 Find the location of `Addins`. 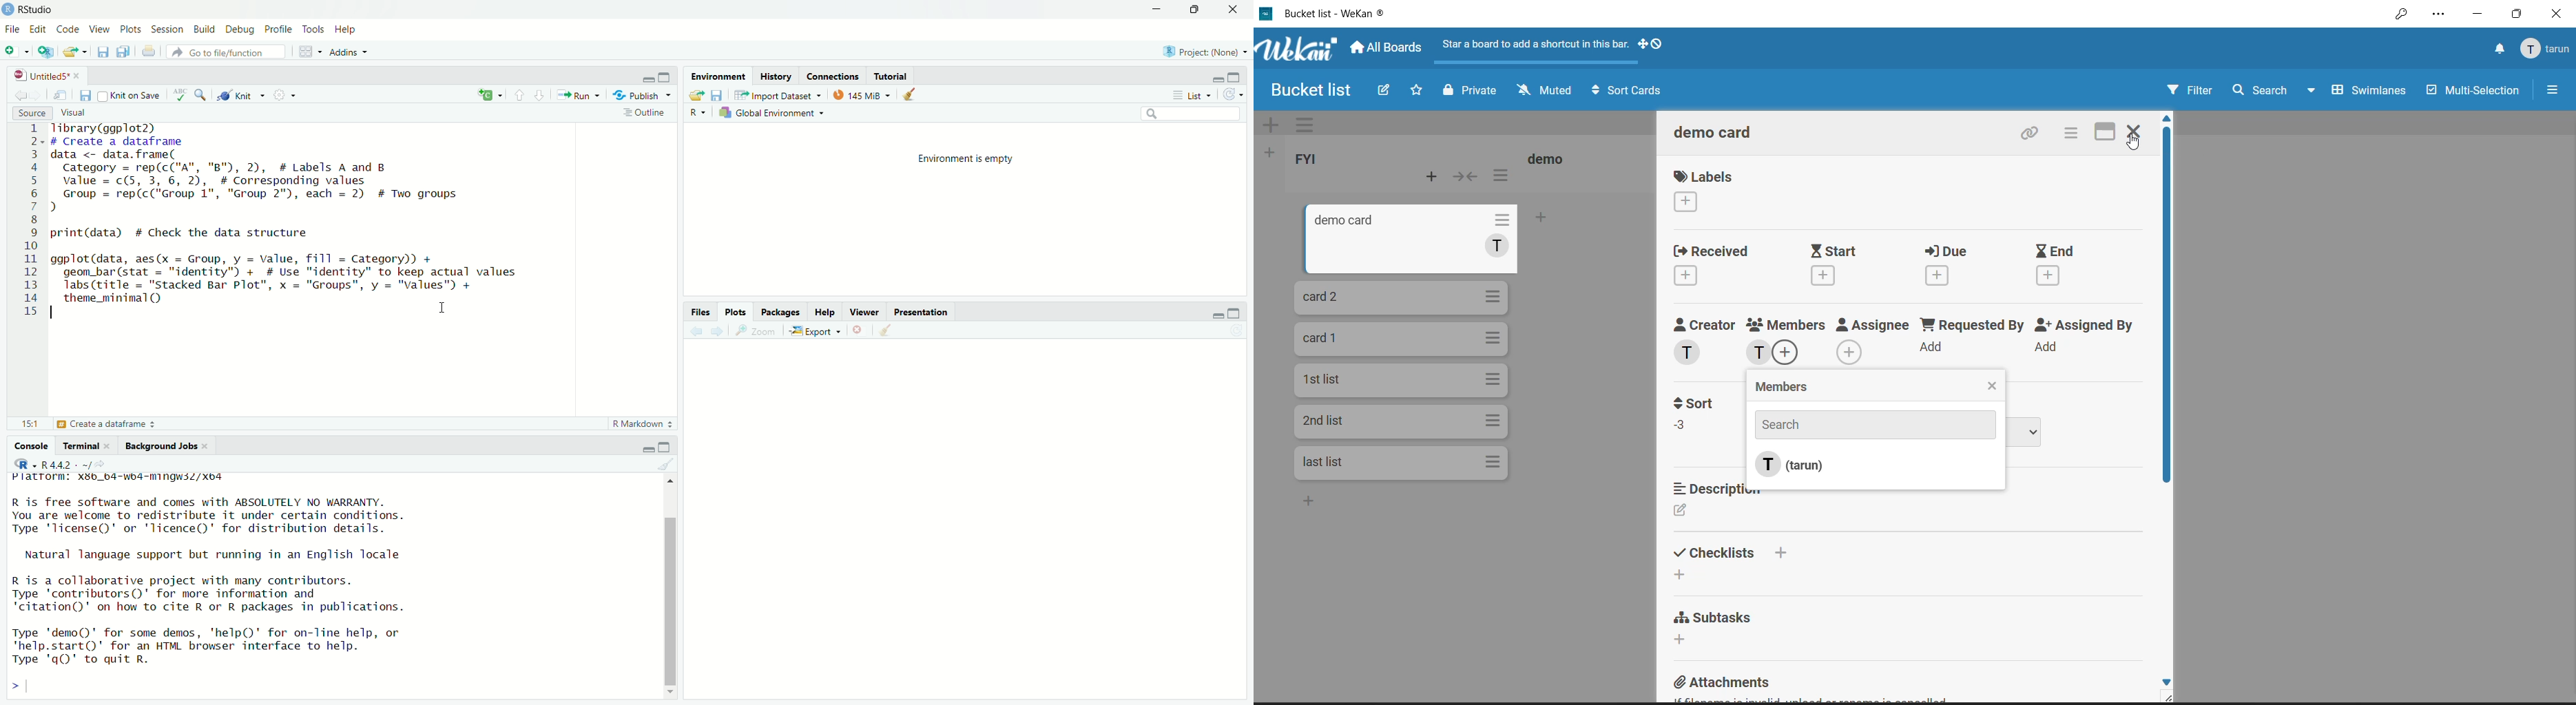

Addins is located at coordinates (351, 54).